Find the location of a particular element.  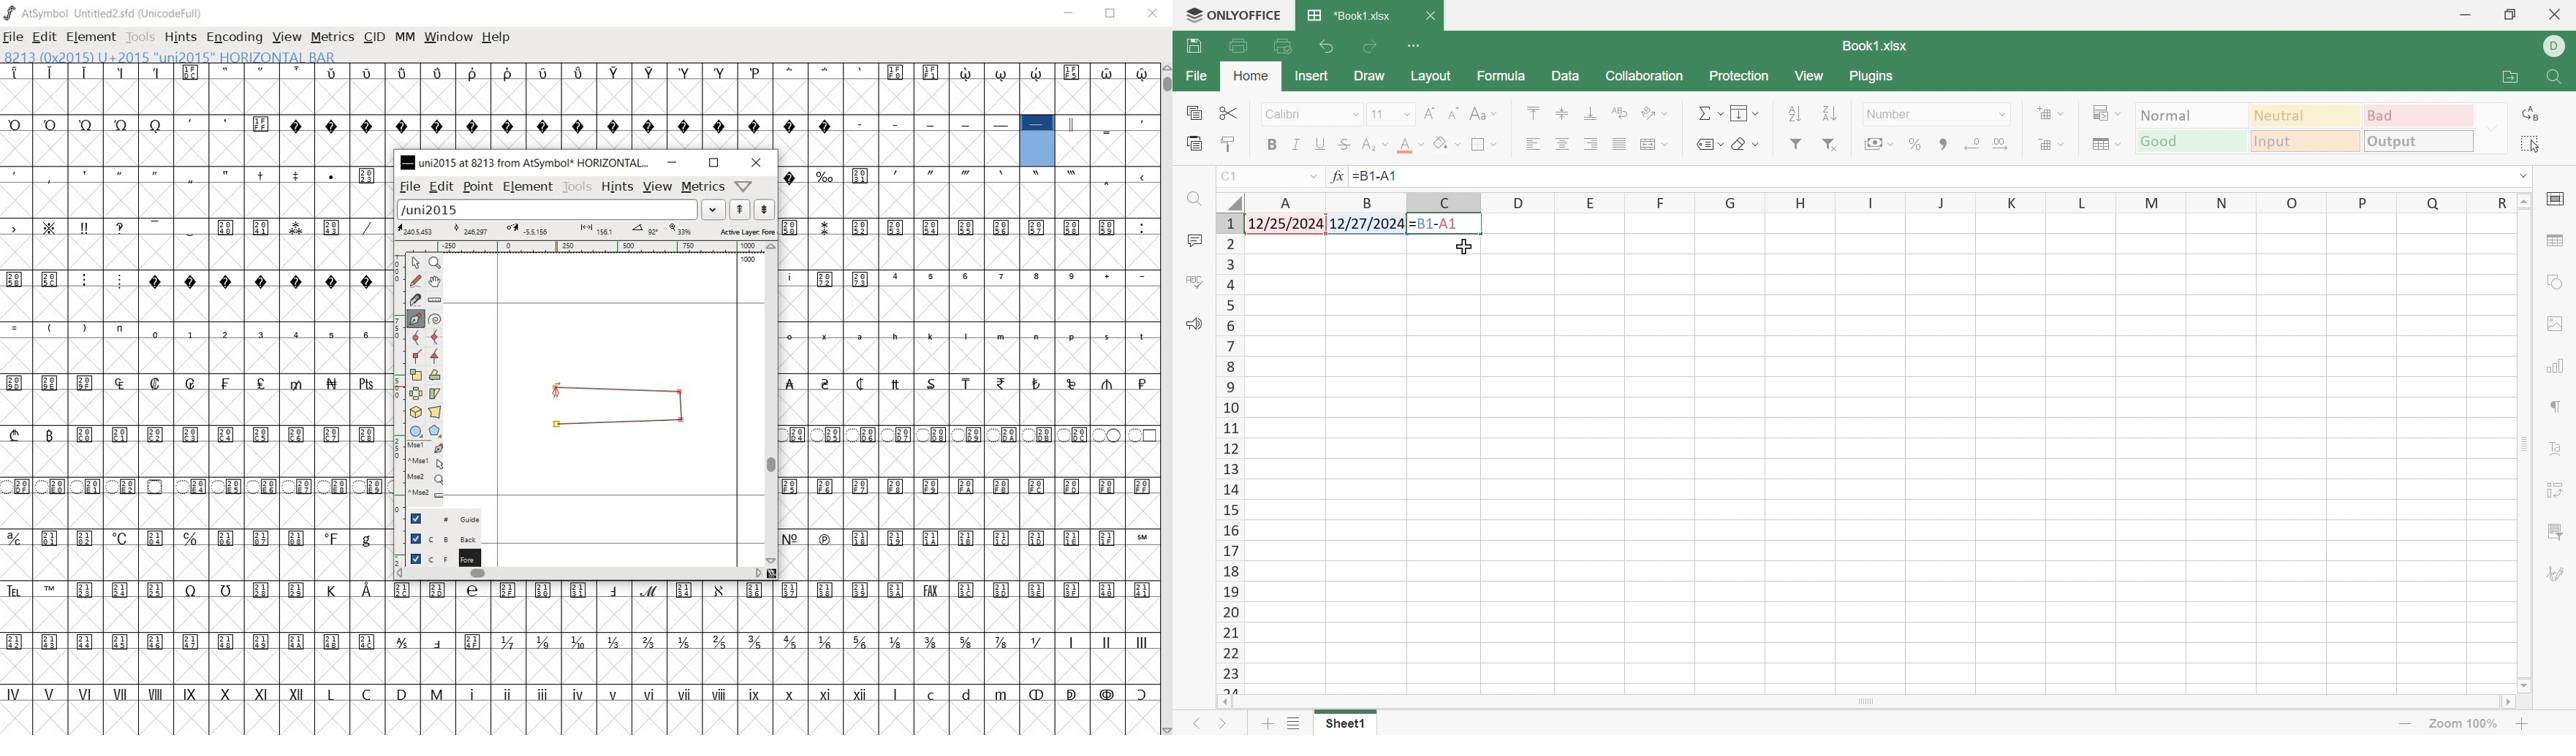

Normal is located at coordinates (2192, 115).